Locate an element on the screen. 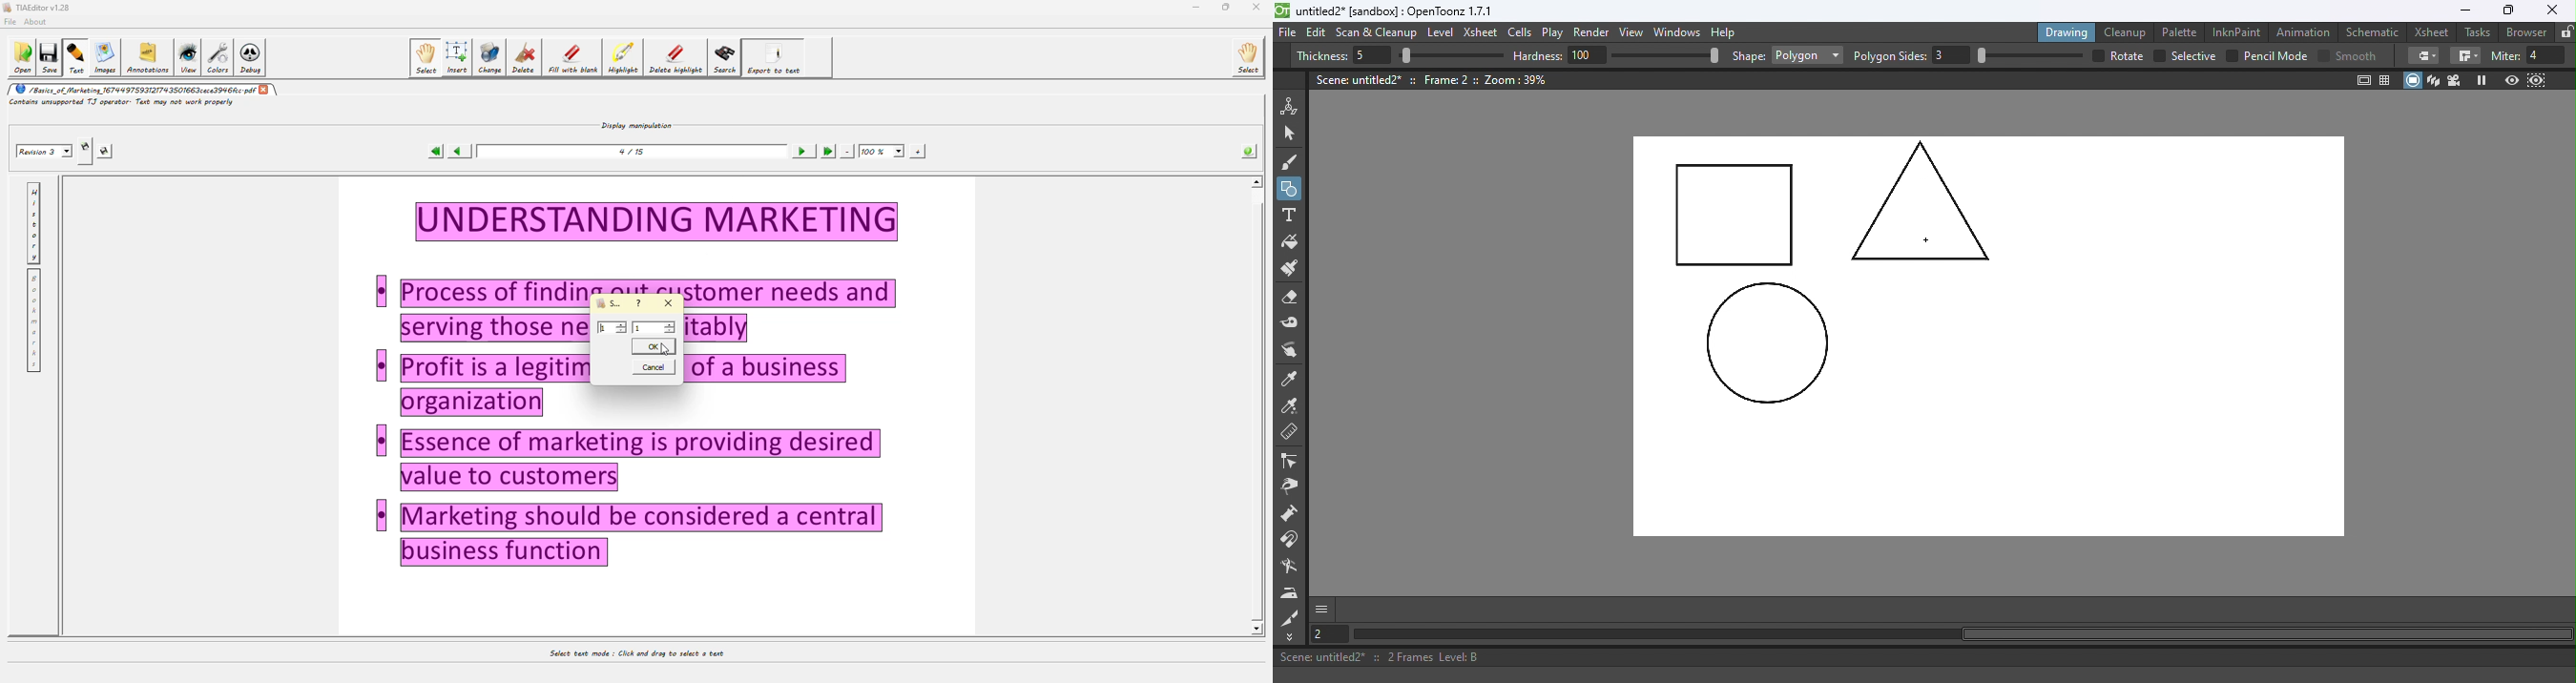 This screenshot has height=700, width=2576. Camera stand view is located at coordinates (2414, 80).